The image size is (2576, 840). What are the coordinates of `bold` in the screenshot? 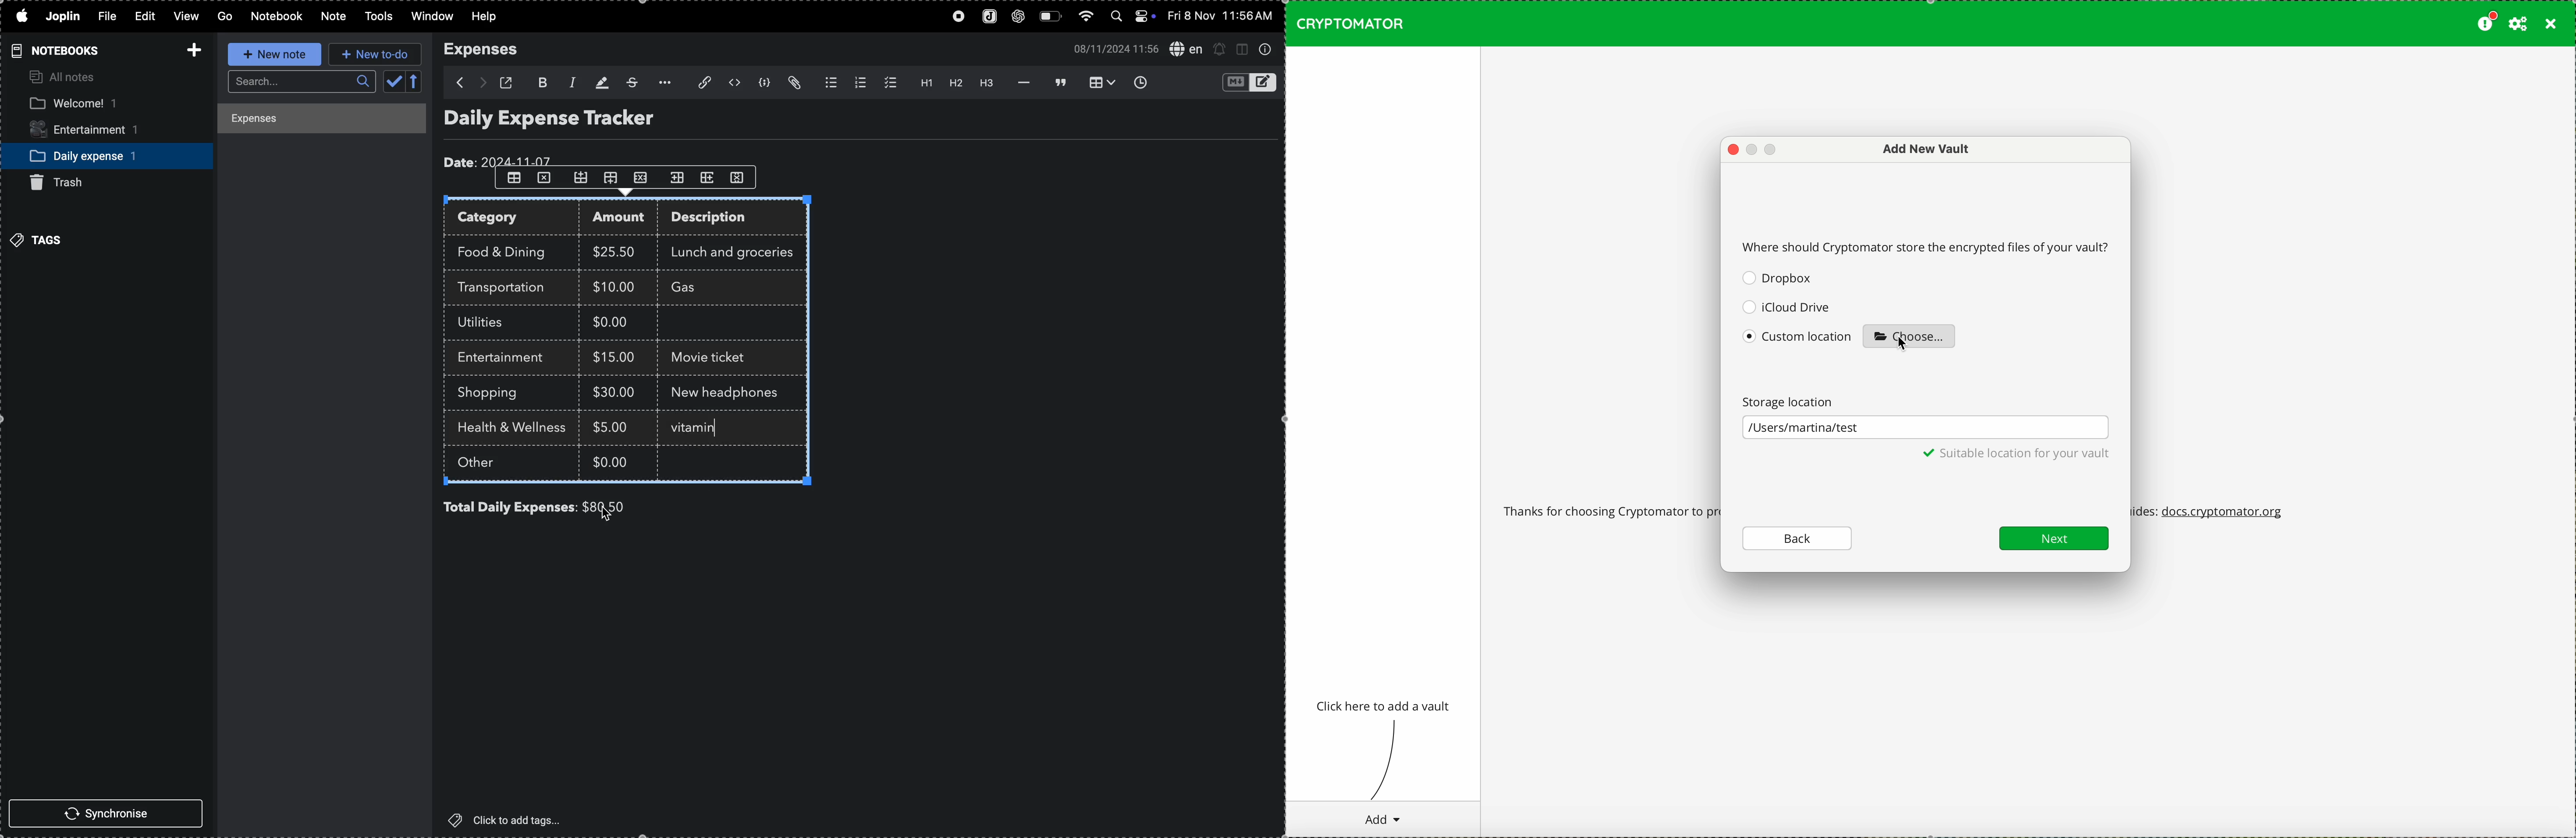 It's located at (541, 81).